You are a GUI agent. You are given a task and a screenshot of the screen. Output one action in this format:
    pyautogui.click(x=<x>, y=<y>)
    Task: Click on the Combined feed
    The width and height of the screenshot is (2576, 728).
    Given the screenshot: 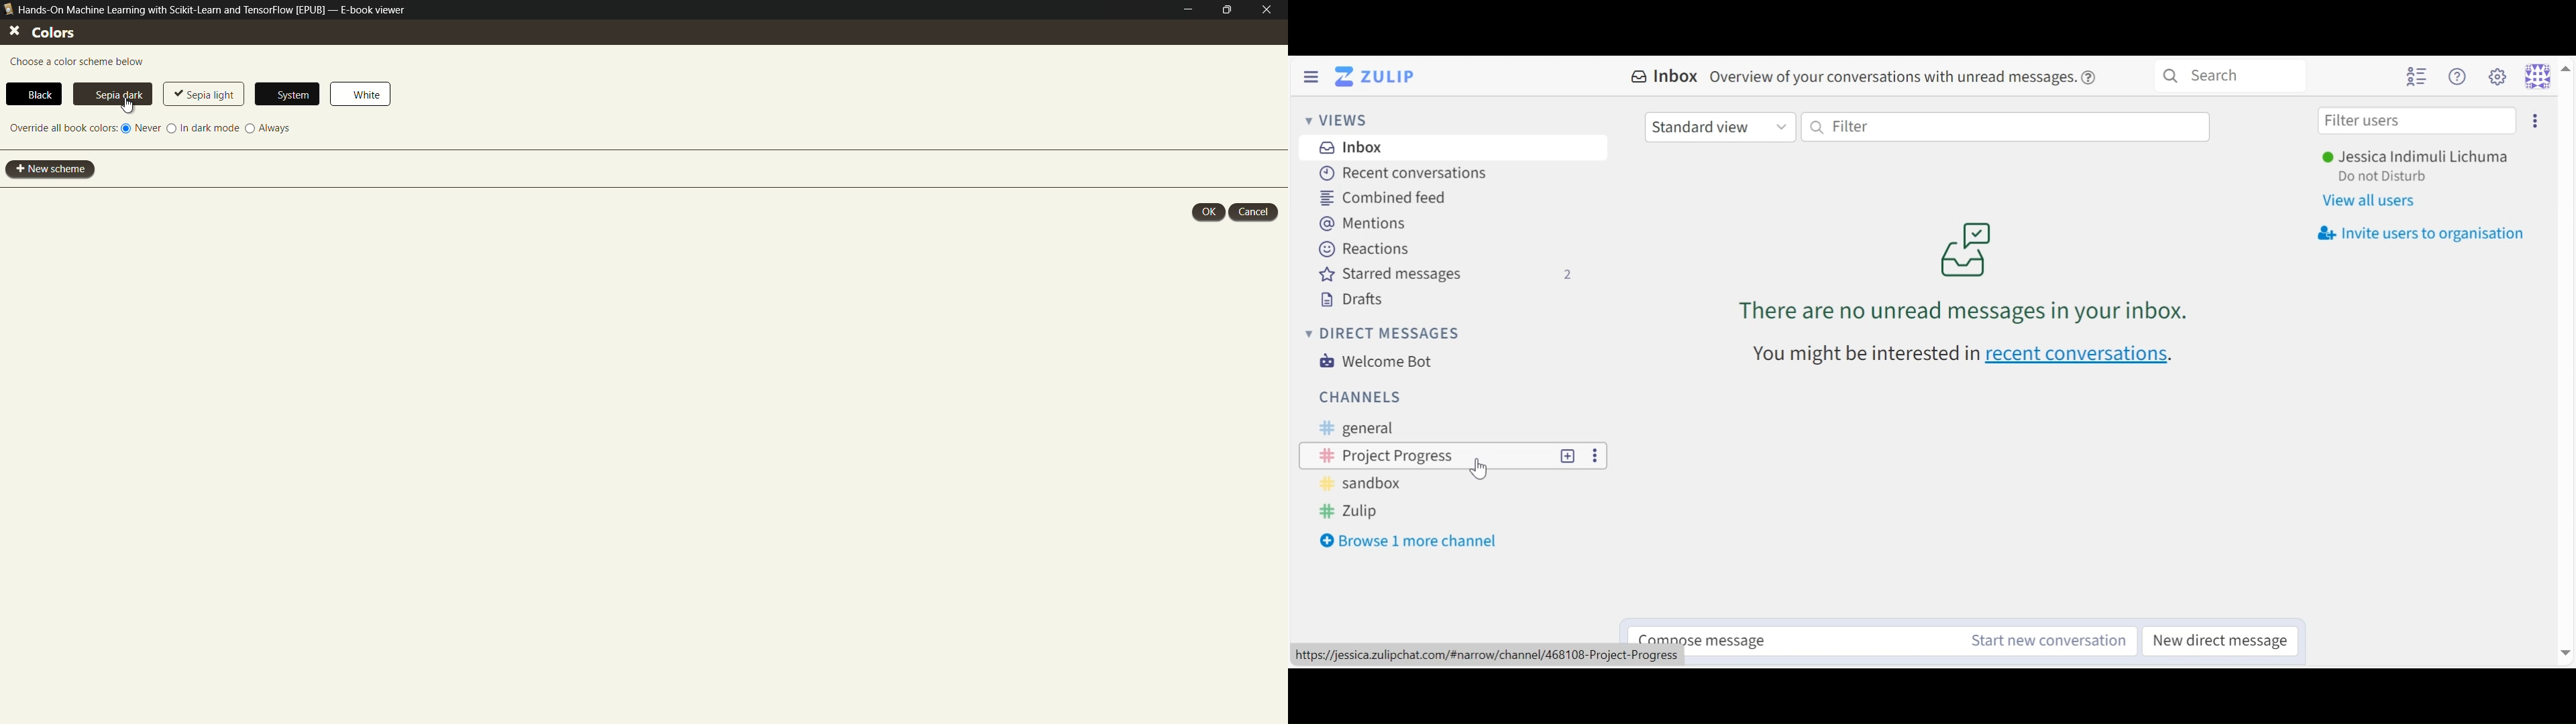 What is the action you would take?
    pyautogui.click(x=1380, y=198)
    